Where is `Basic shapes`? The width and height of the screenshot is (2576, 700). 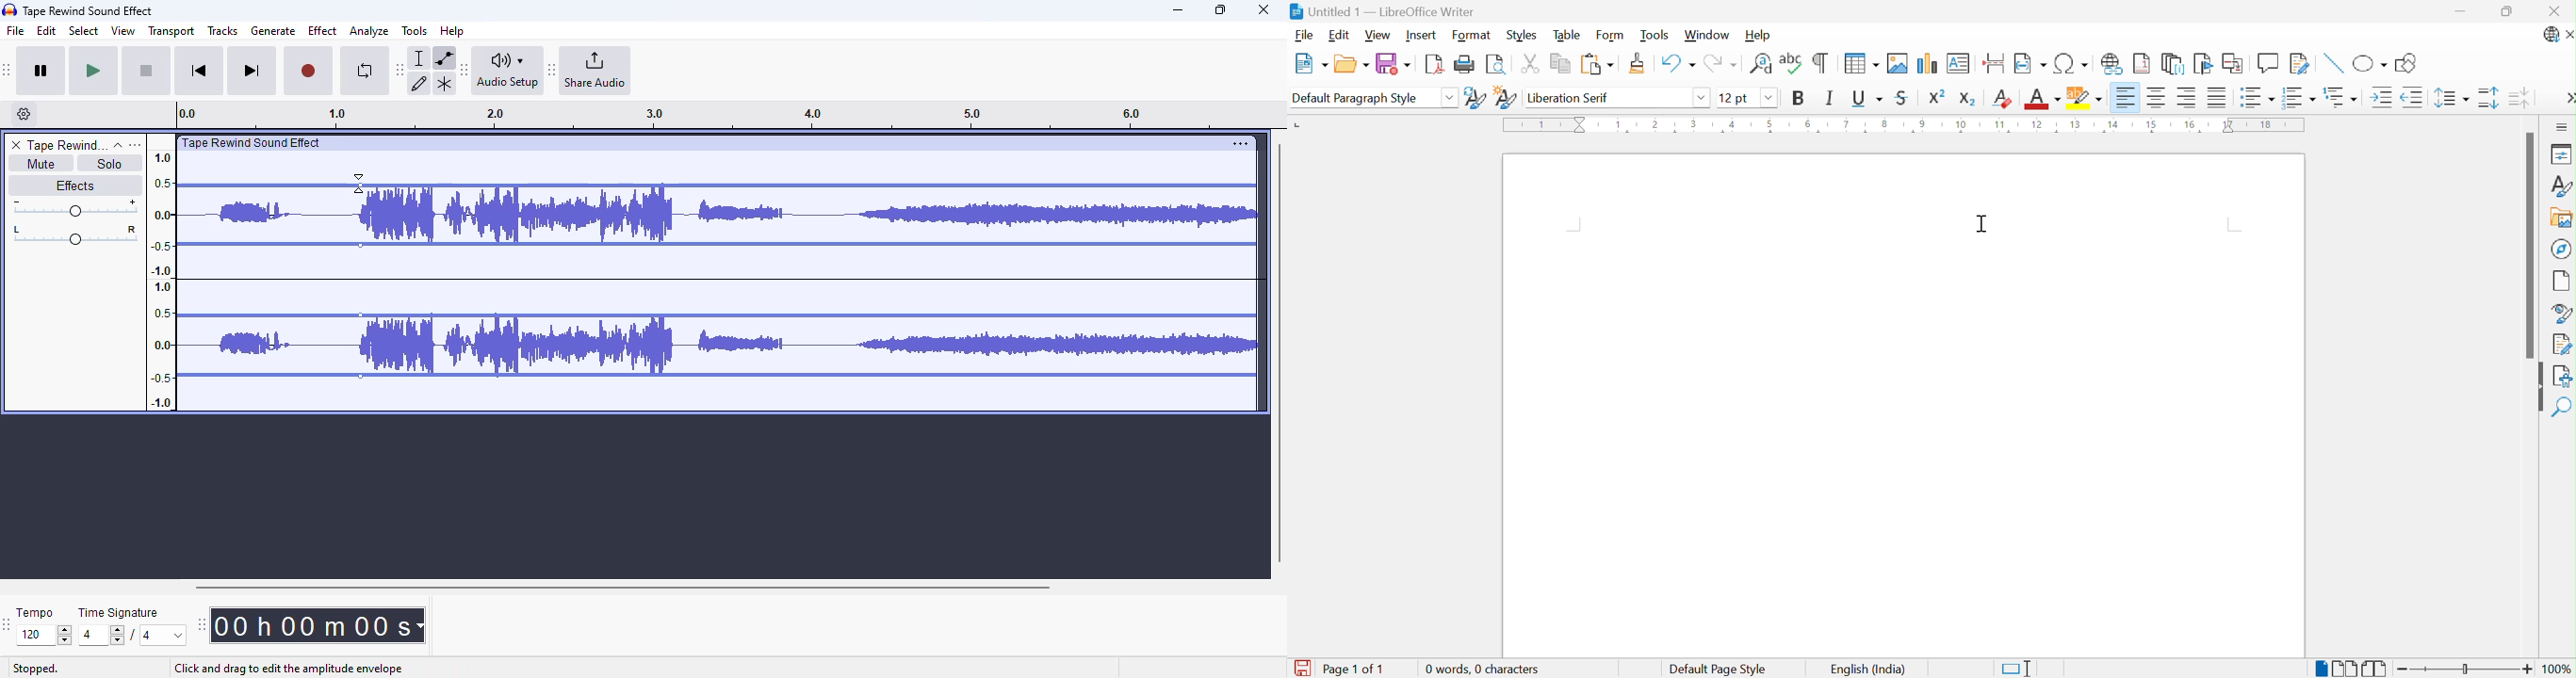 Basic shapes is located at coordinates (2371, 65).